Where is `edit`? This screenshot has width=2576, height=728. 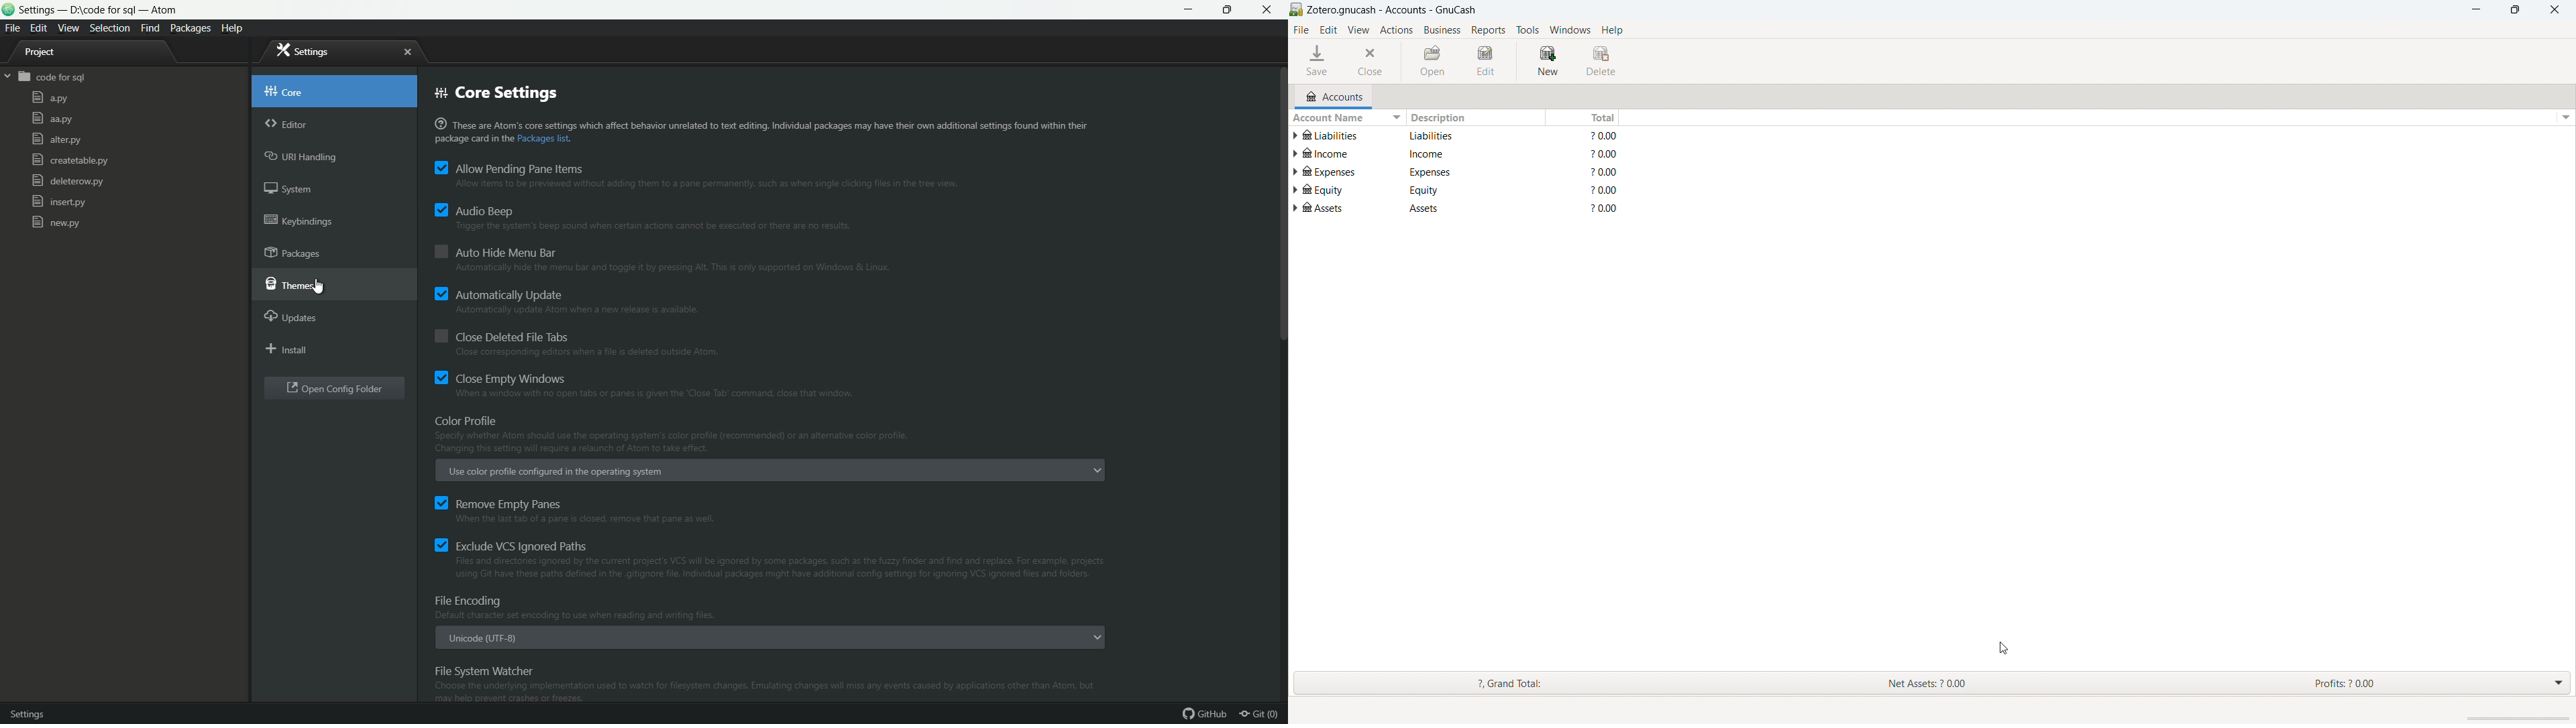 edit is located at coordinates (1329, 29).